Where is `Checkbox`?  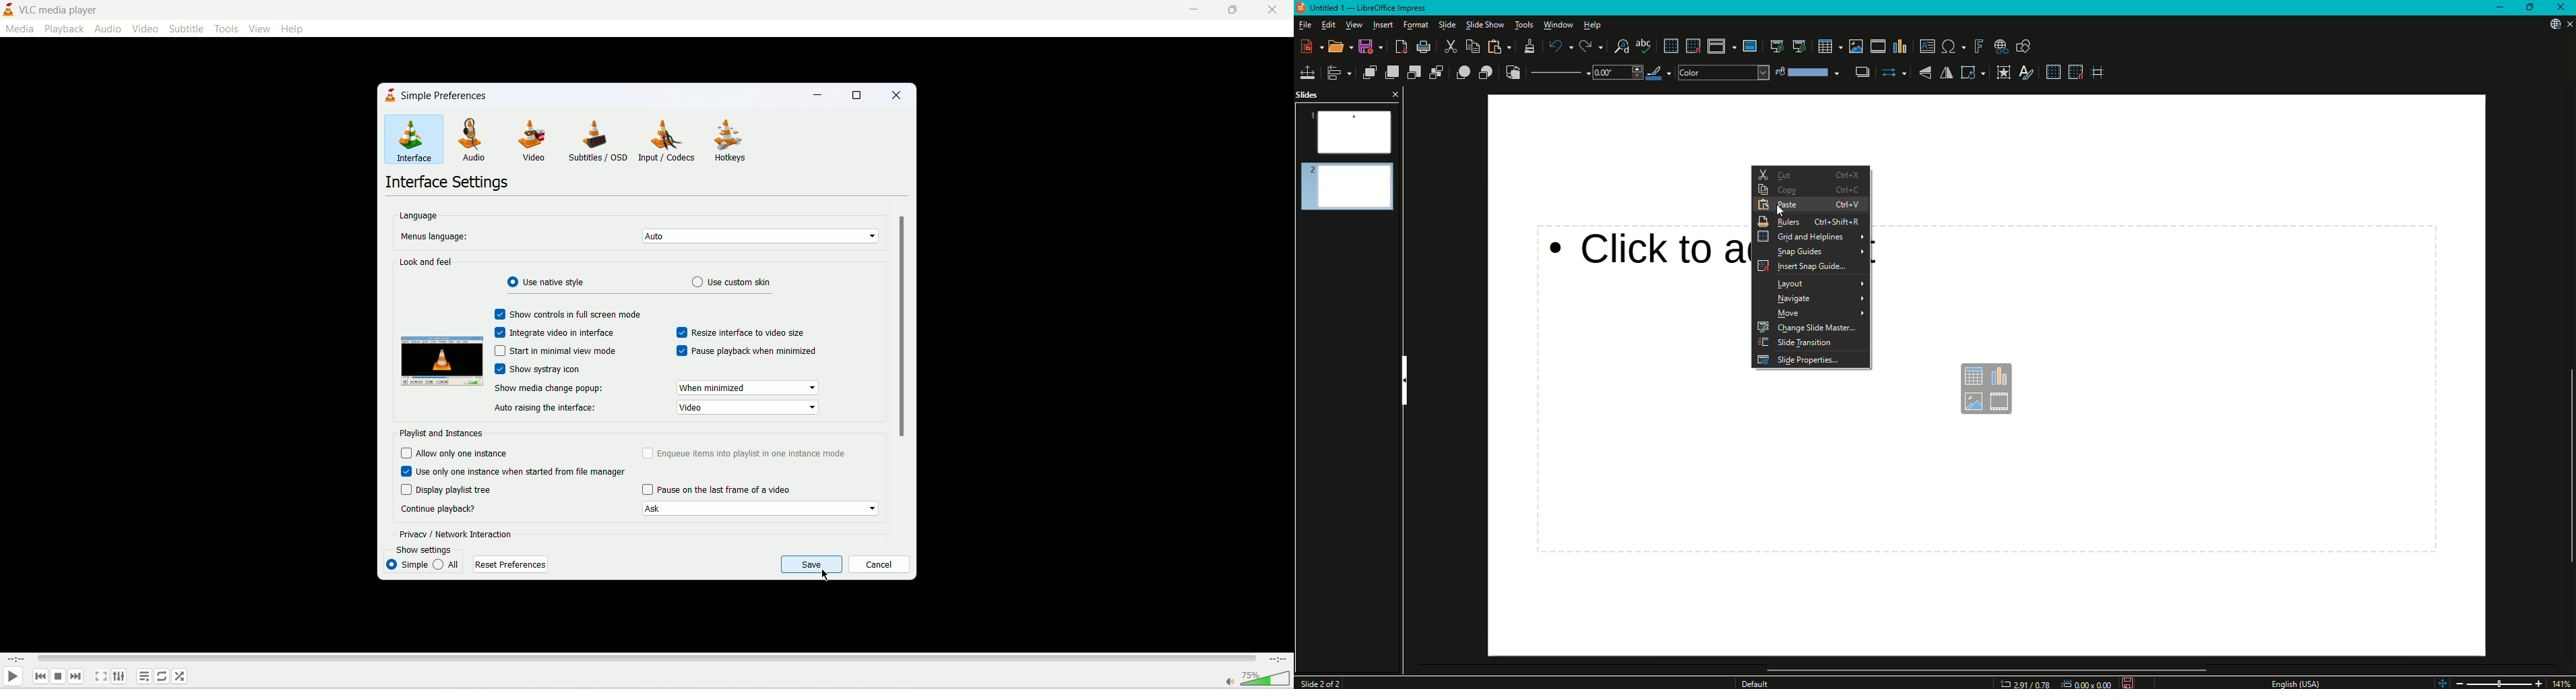 Checkbox is located at coordinates (681, 351).